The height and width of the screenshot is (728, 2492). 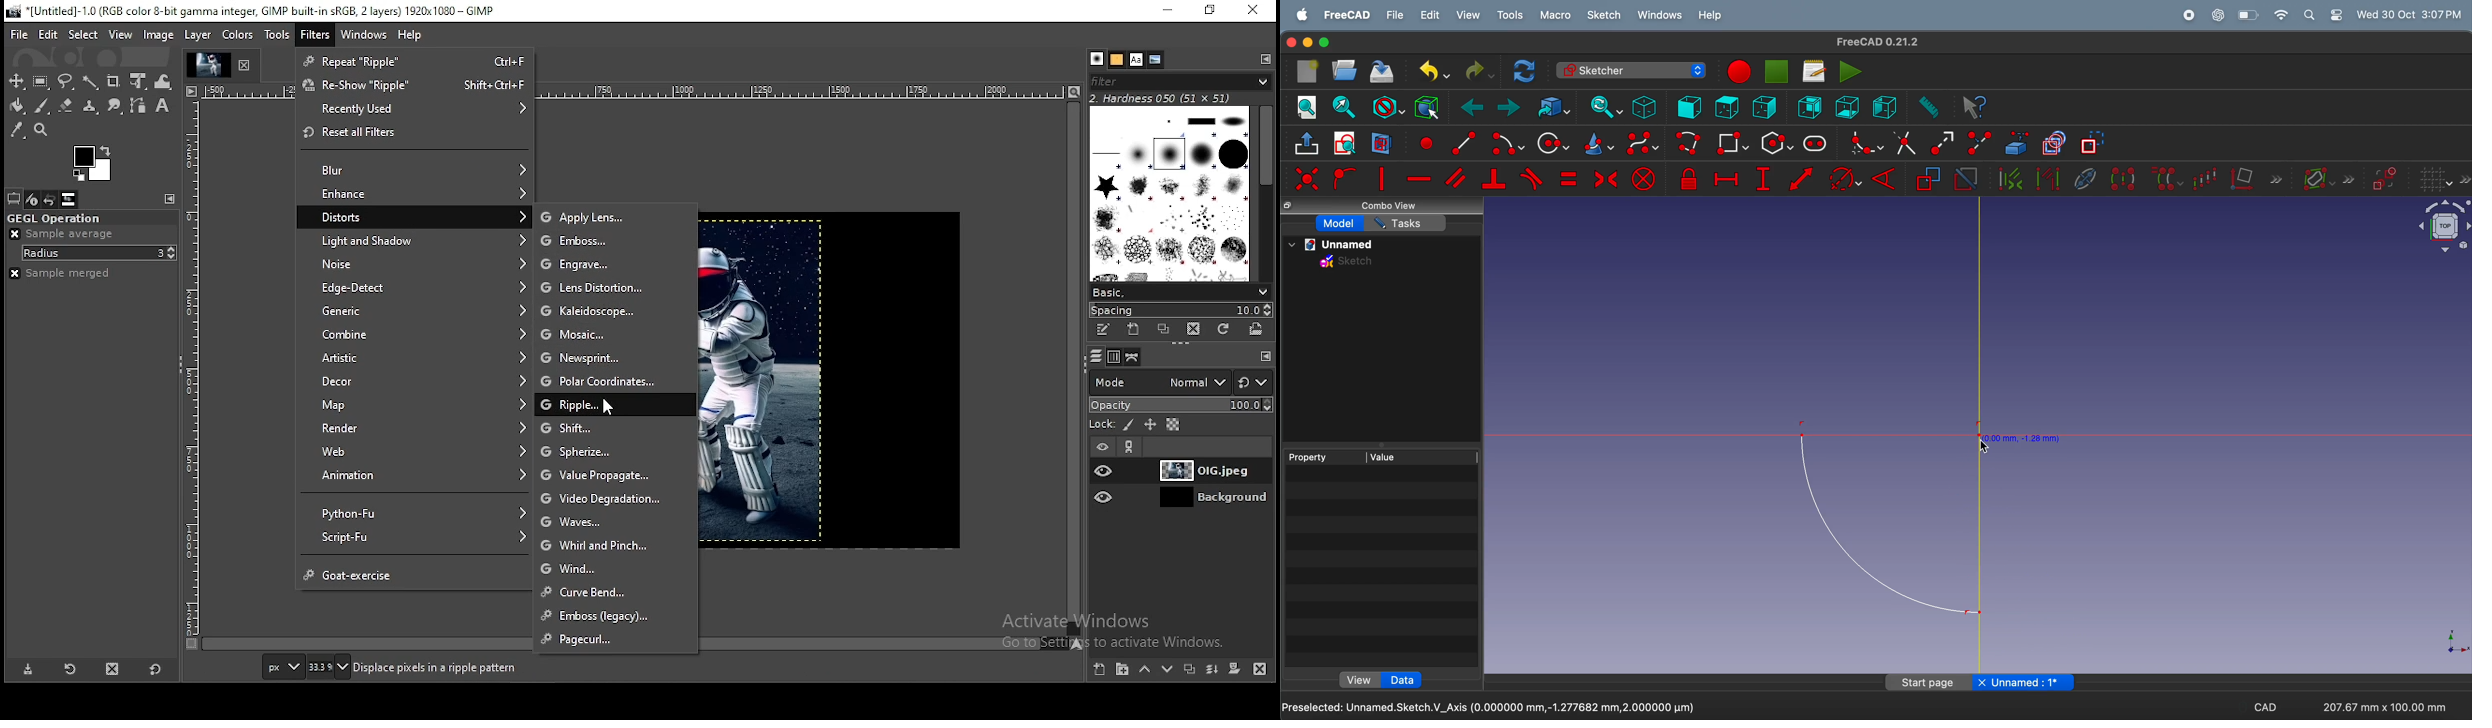 What do you see at coordinates (2083, 178) in the screenshot?
I see `hide internal geometry` at bounding box center [2083, 178].